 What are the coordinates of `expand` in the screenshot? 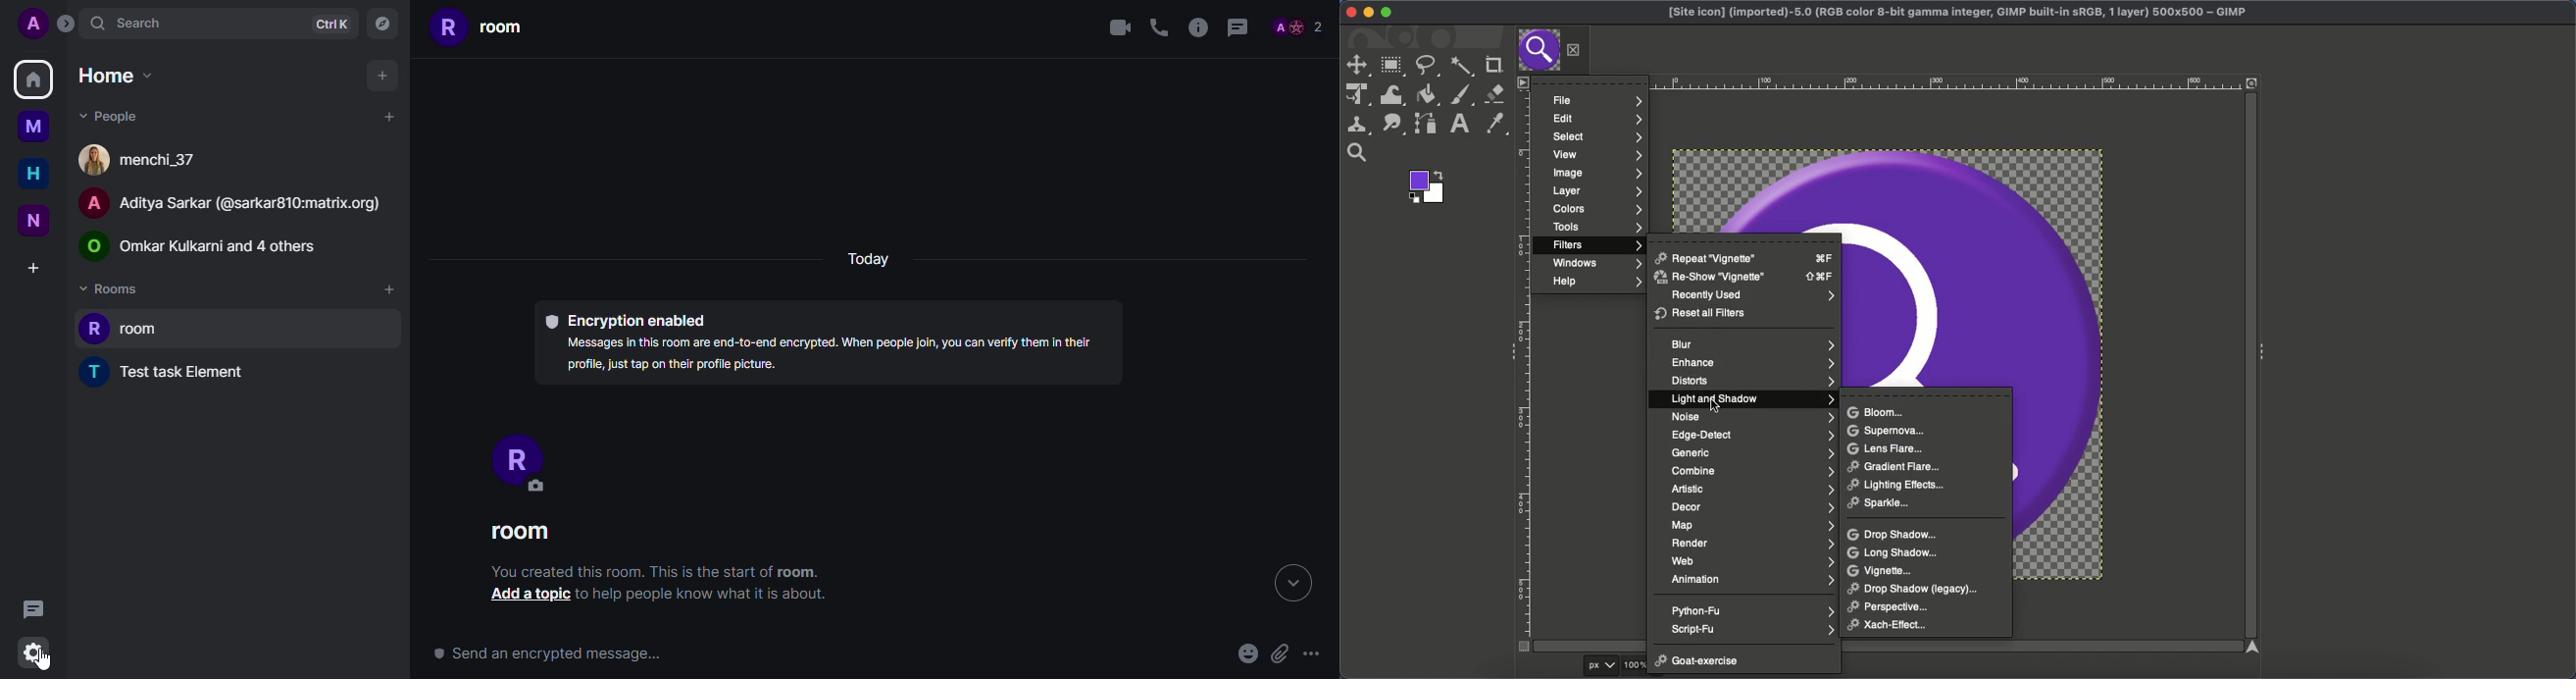 It's located at (67, 24).